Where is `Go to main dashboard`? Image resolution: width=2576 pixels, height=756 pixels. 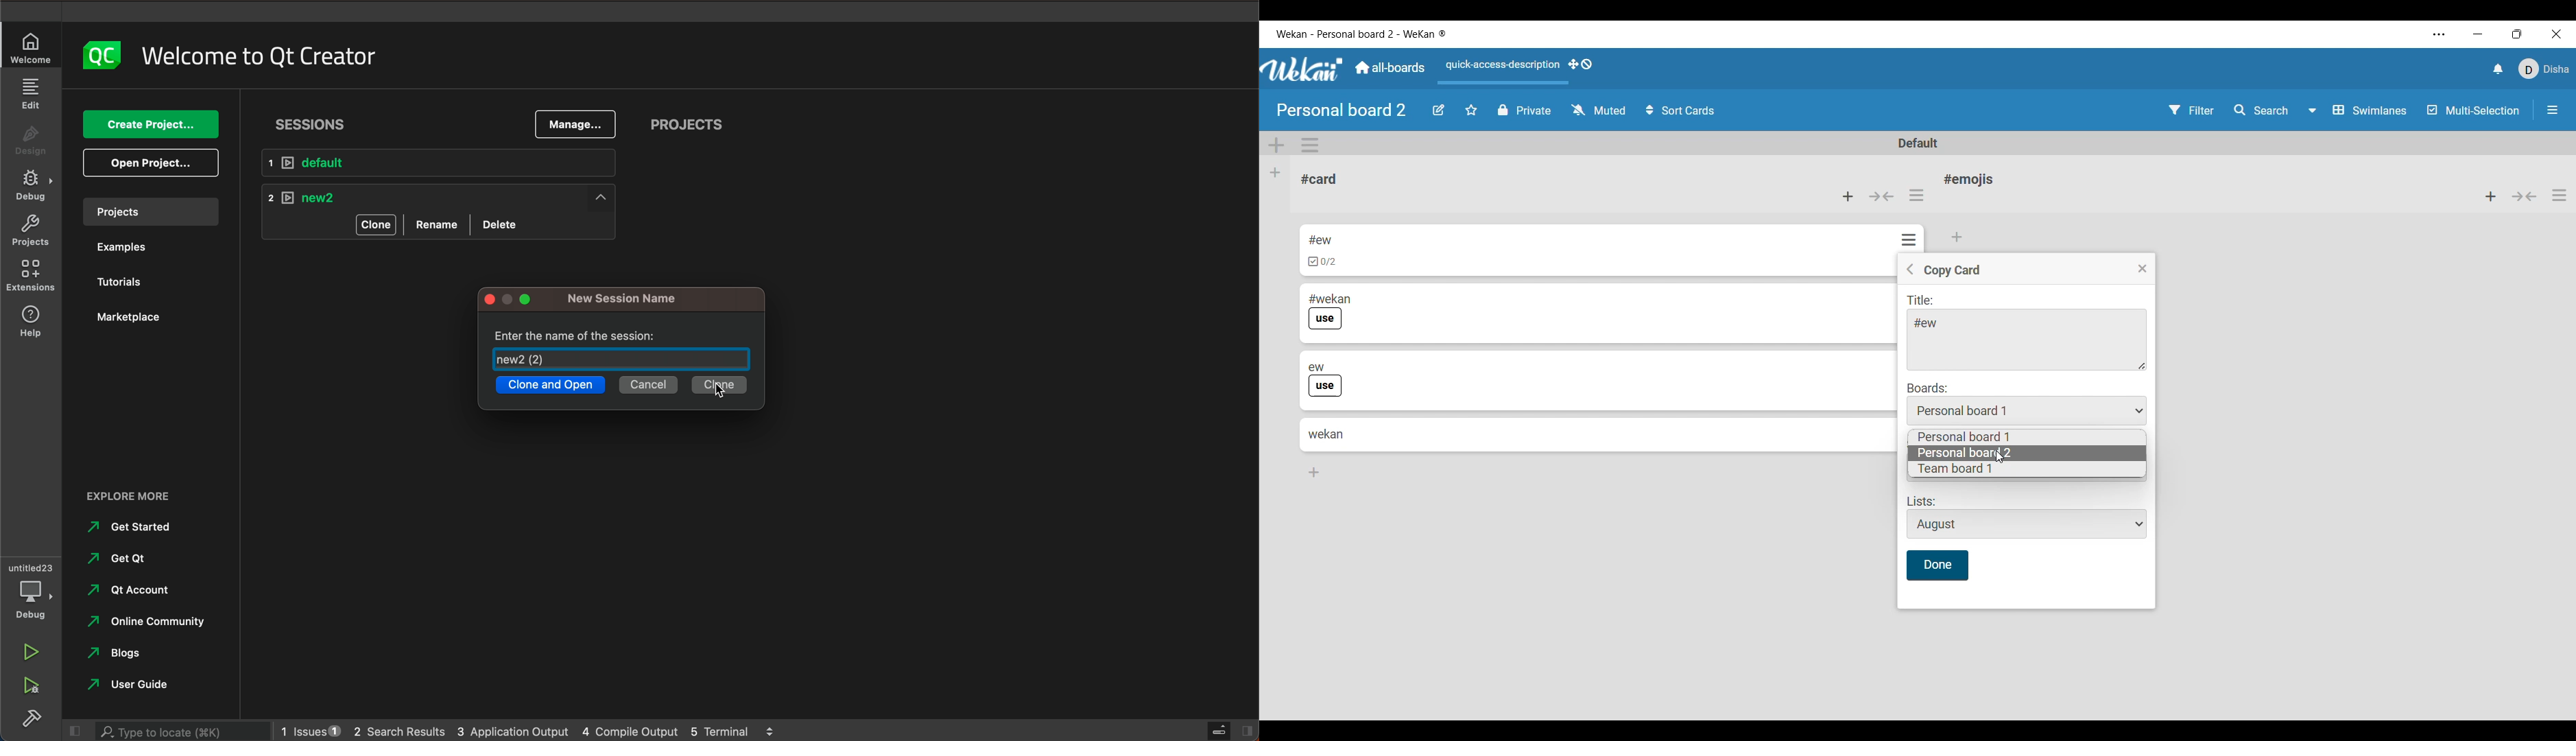
Go to main dashboard is located at coordinates (1389, 68).